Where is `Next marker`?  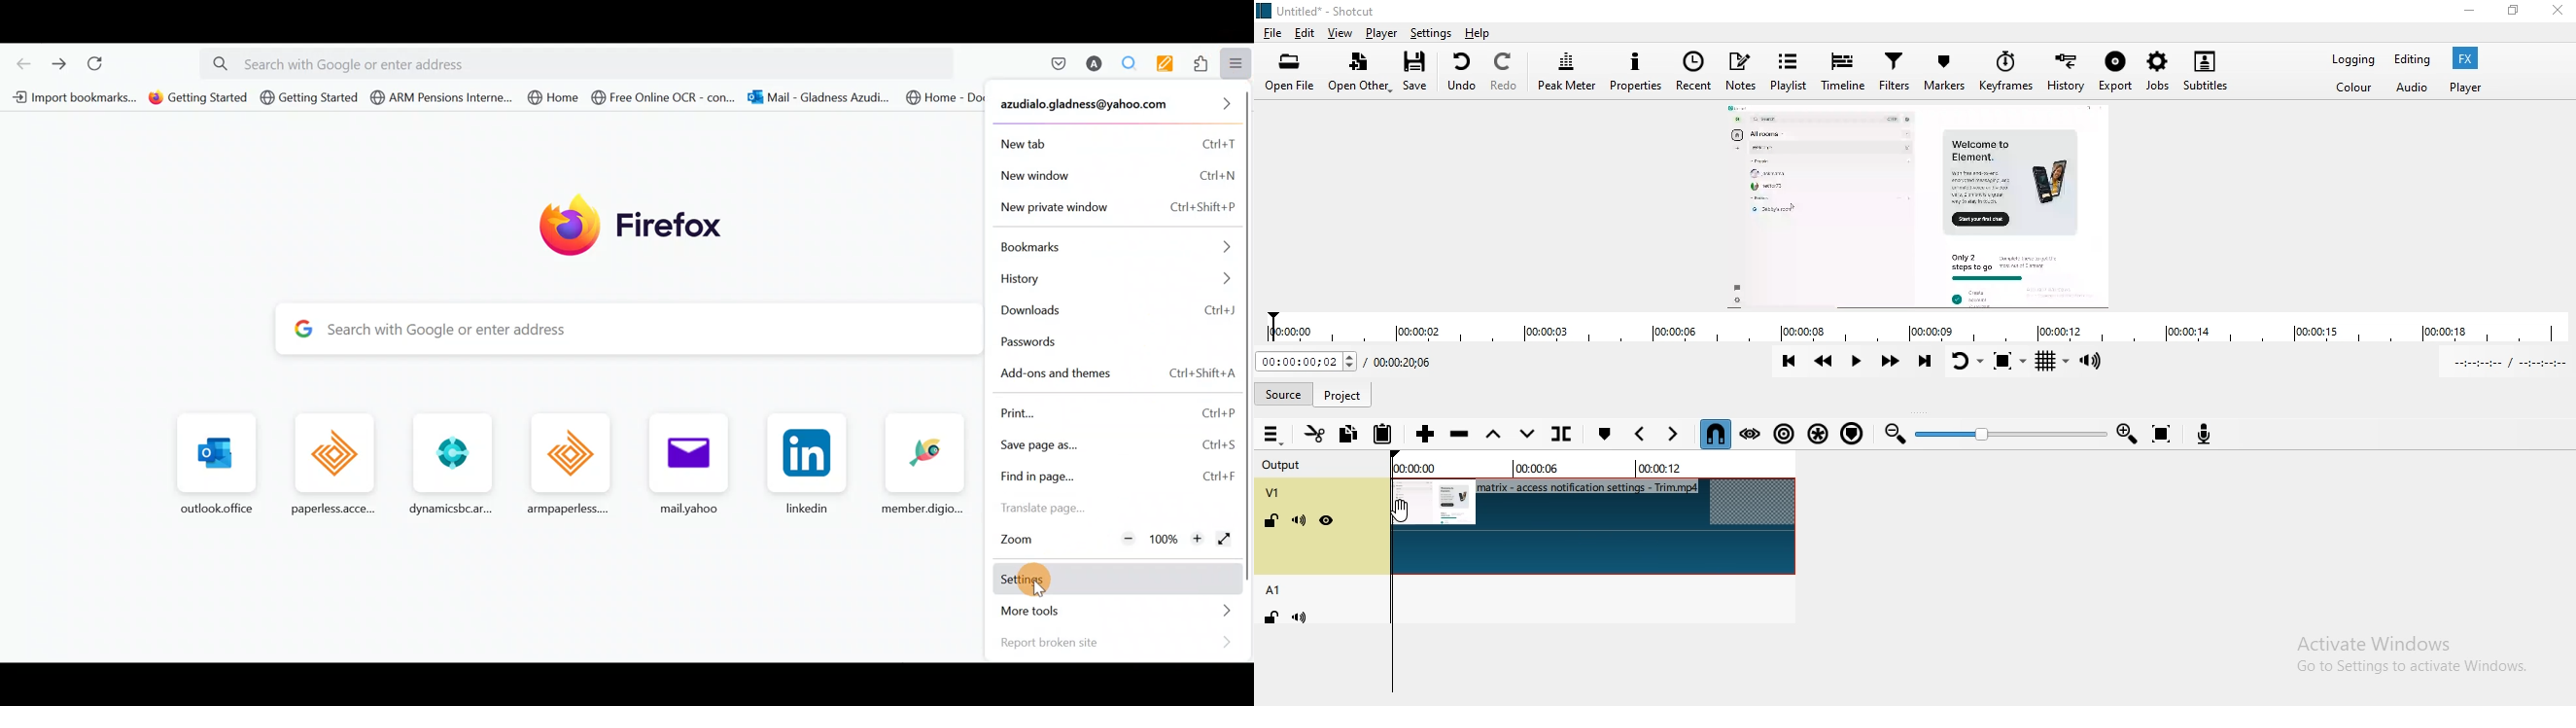
Next marker is located at coordinates (1676, 433).